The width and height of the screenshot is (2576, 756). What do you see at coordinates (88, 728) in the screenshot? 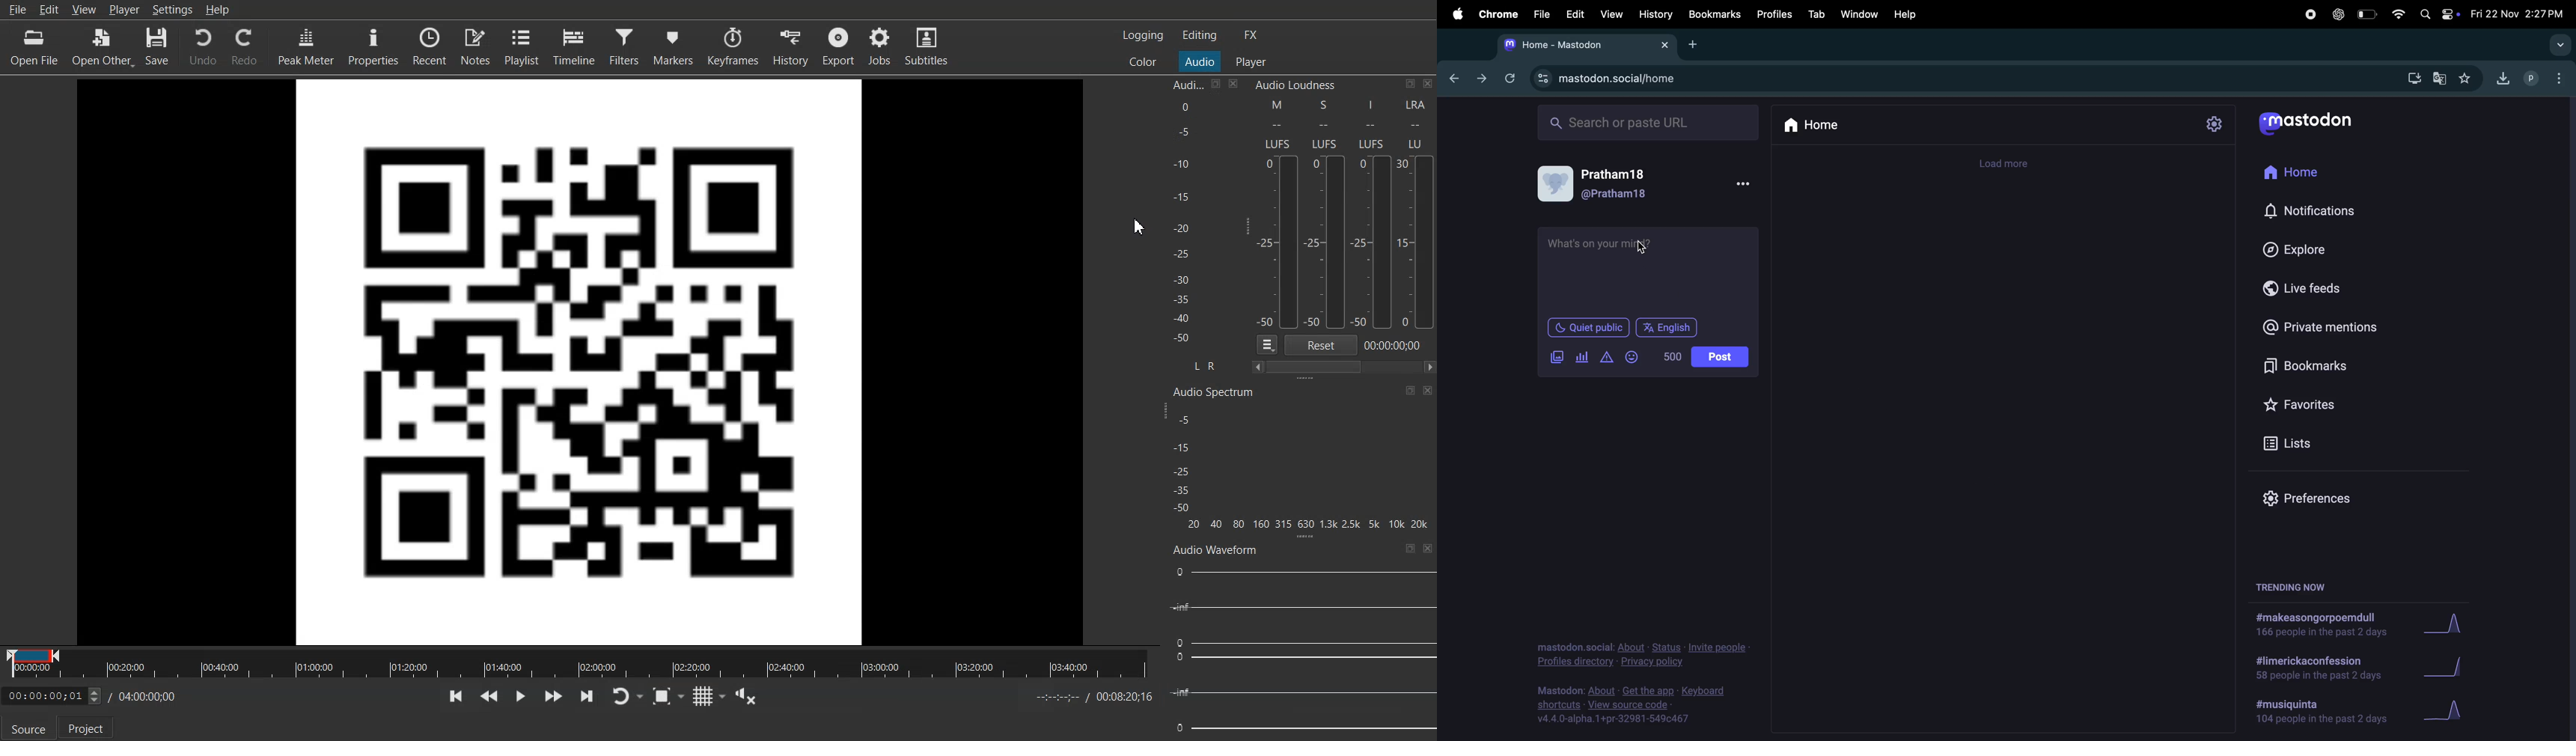
I see `Project` at bounding box center [88, 728].